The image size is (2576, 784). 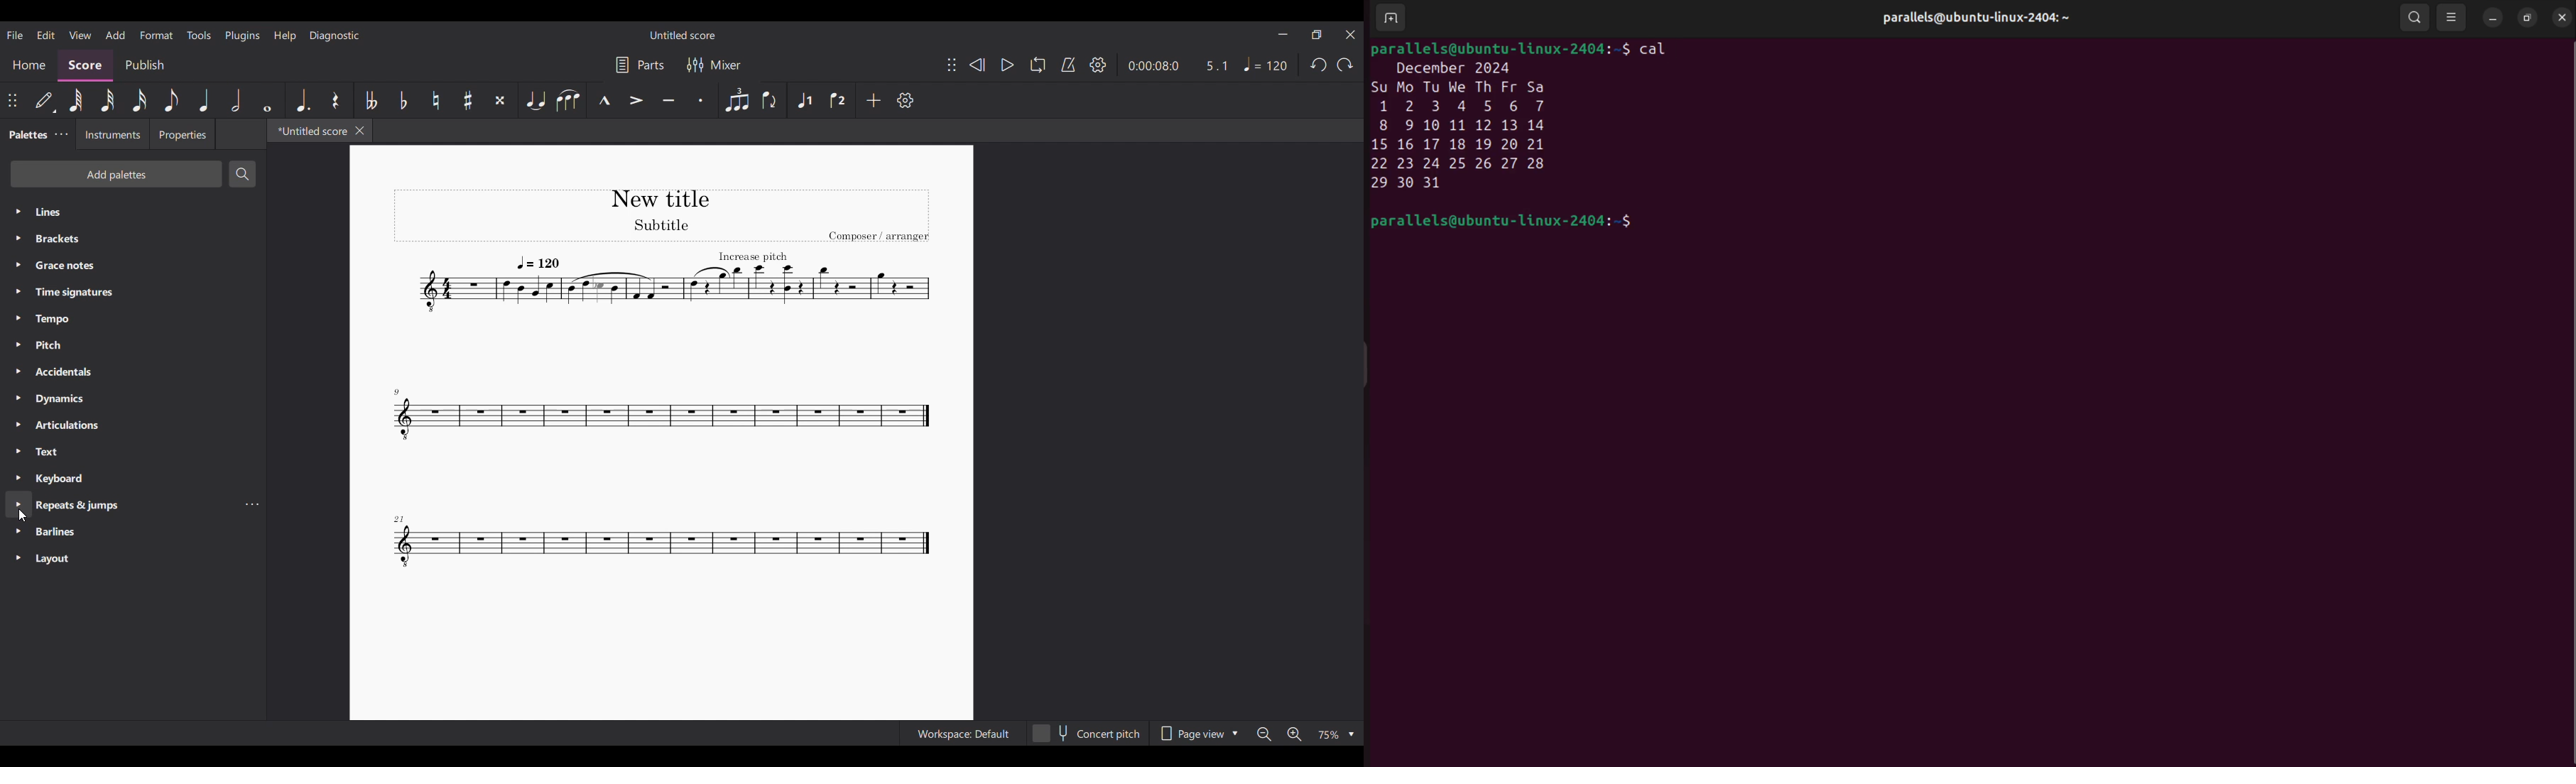 I want to click on Keyboard, so click(x=133, y=479).